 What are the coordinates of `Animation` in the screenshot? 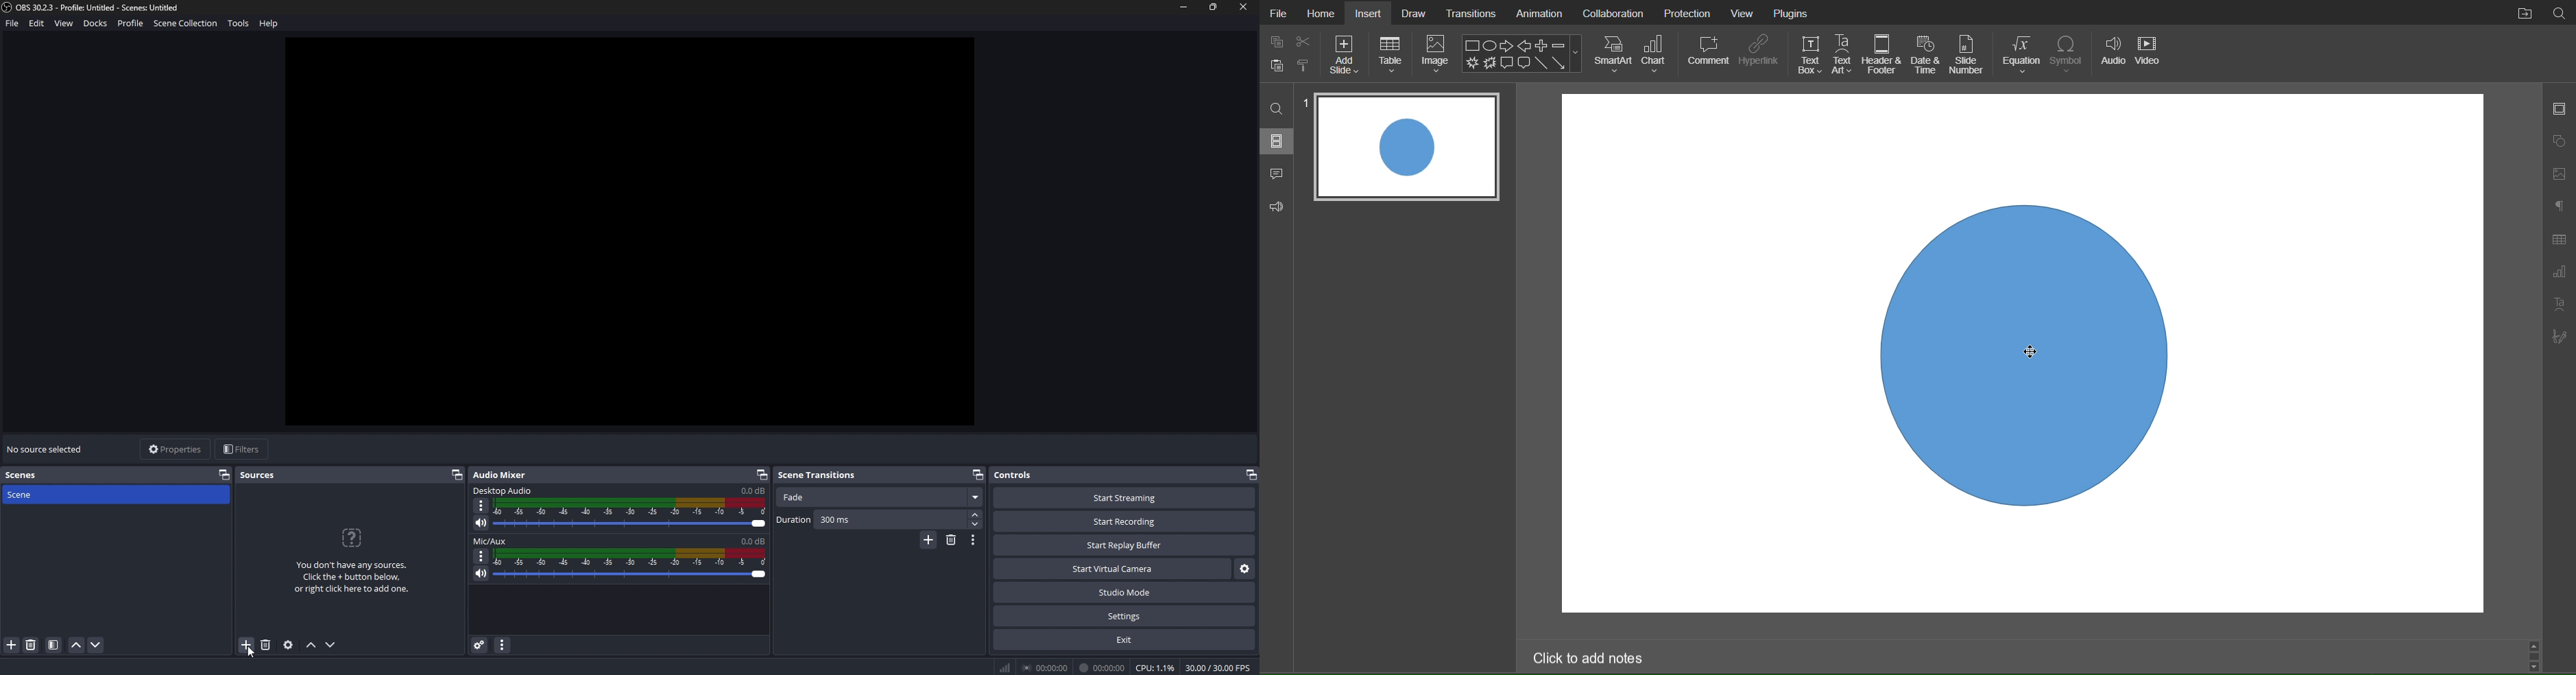 It's located at (1539, 14).